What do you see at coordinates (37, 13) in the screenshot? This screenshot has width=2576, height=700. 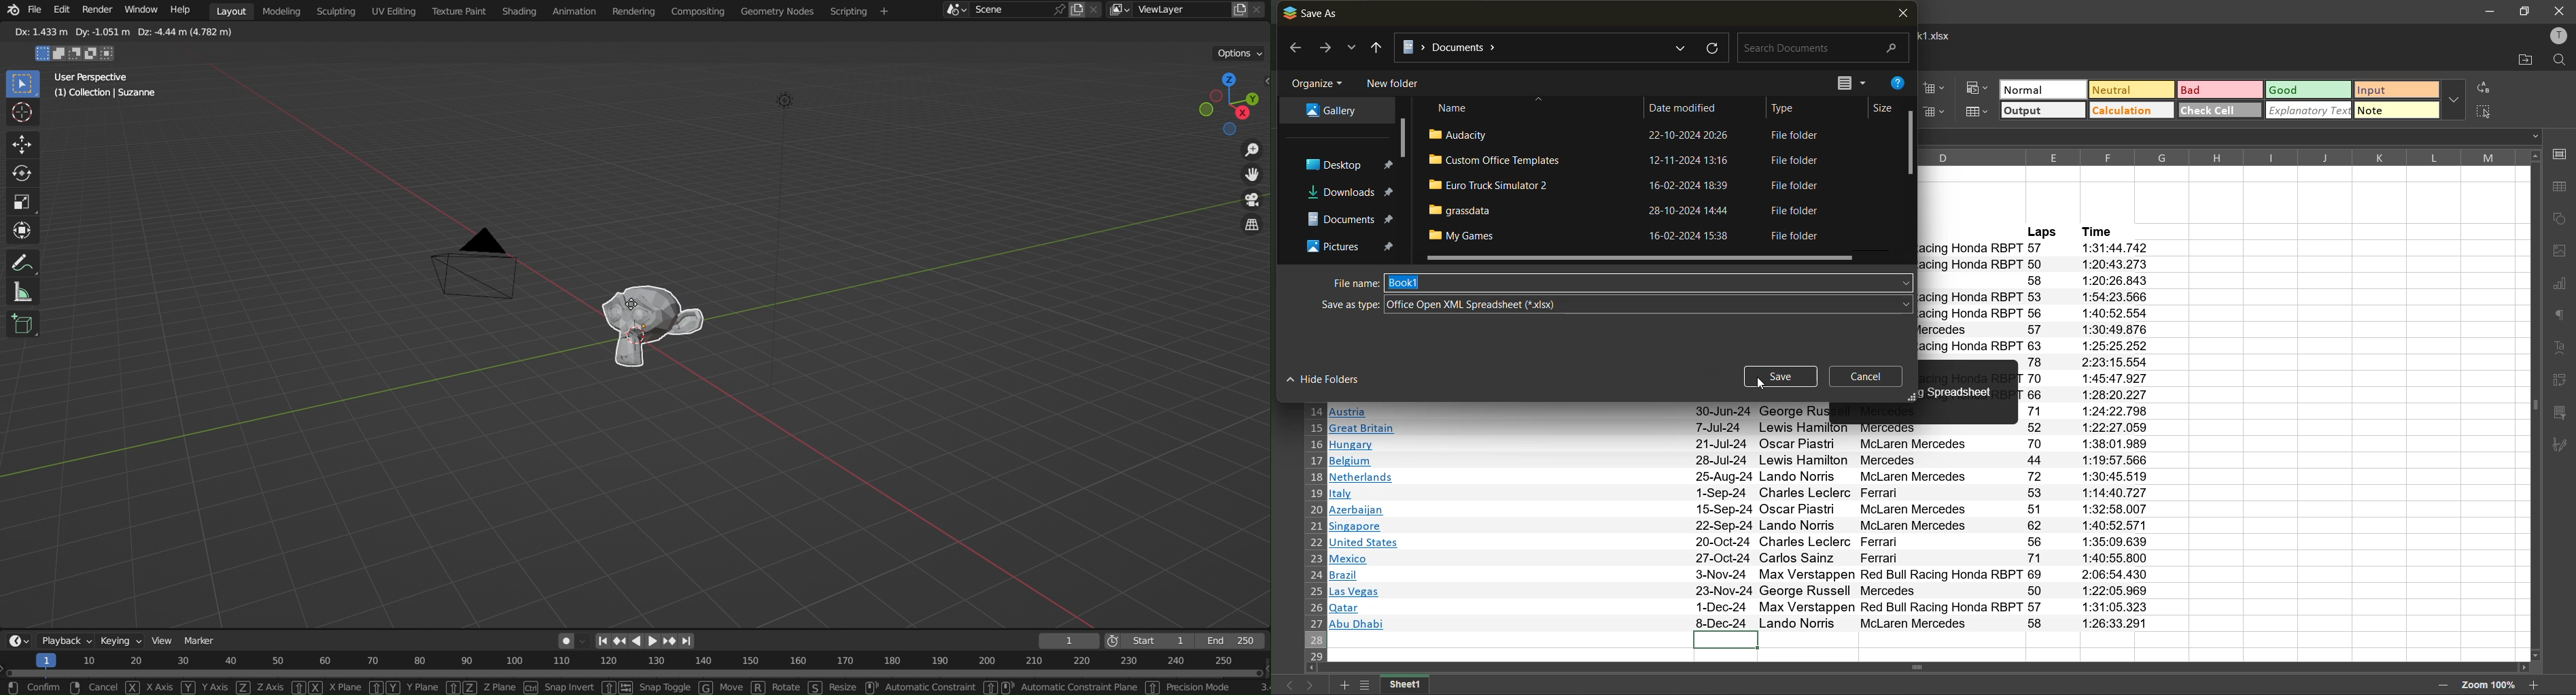 I see `File ` at bounding box center [37, 13].